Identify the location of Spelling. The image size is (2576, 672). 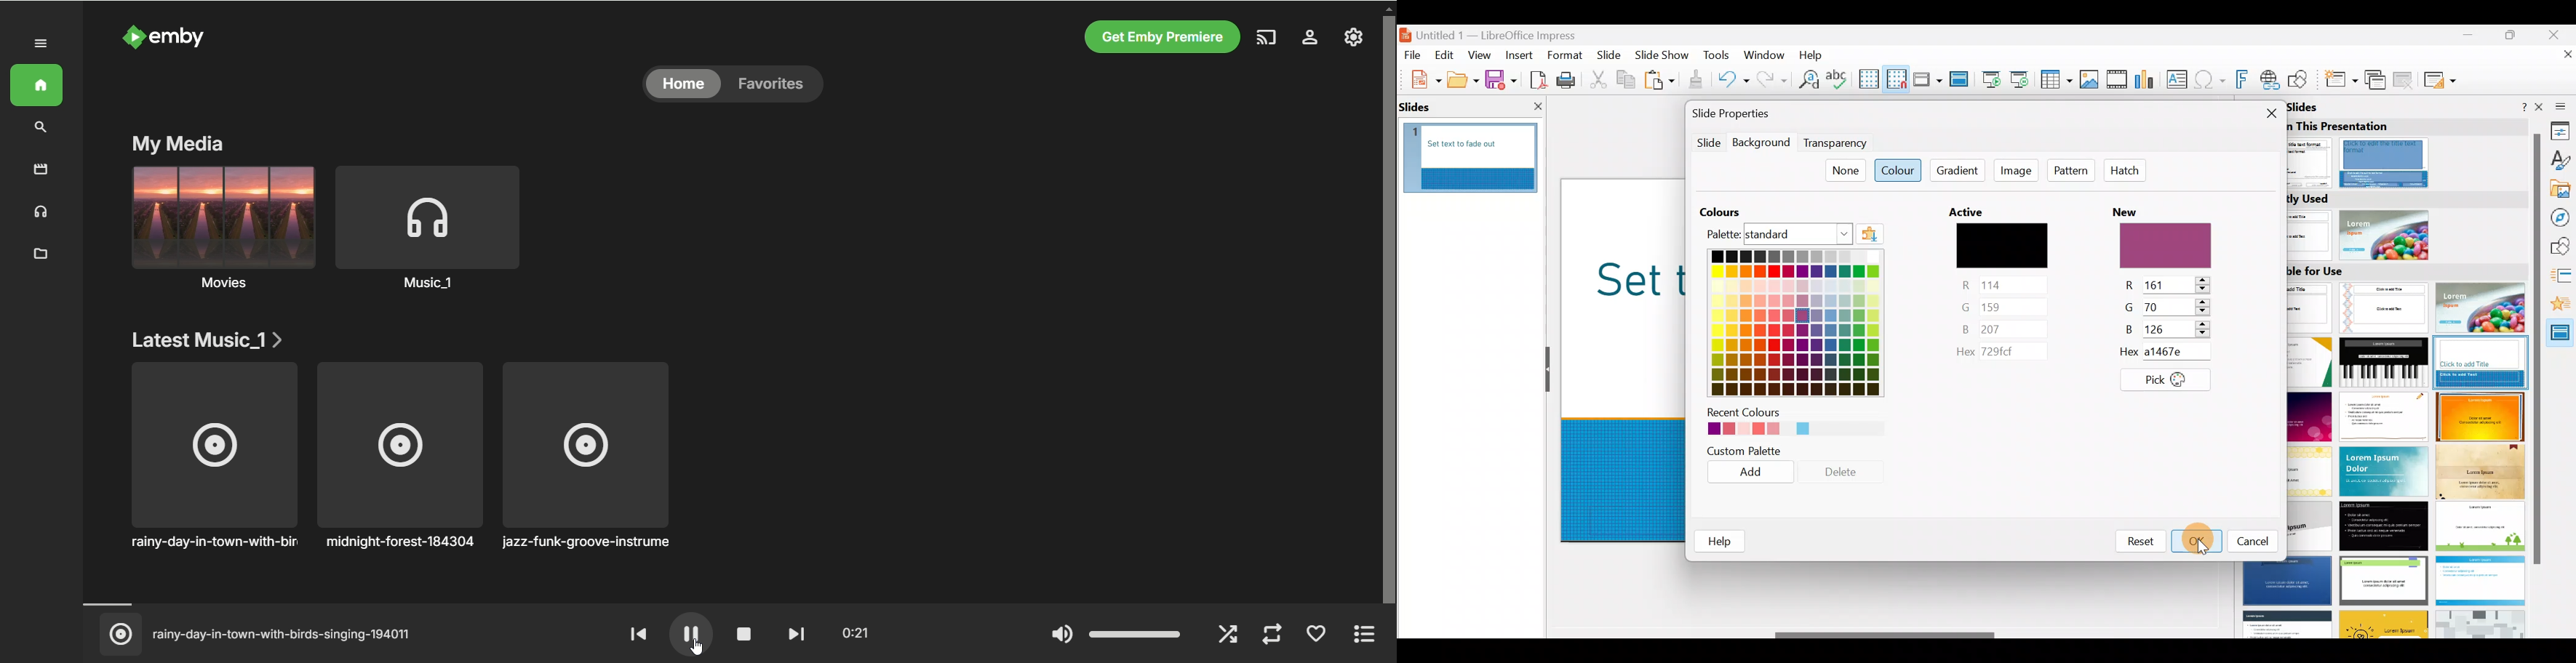
(1838, 79).